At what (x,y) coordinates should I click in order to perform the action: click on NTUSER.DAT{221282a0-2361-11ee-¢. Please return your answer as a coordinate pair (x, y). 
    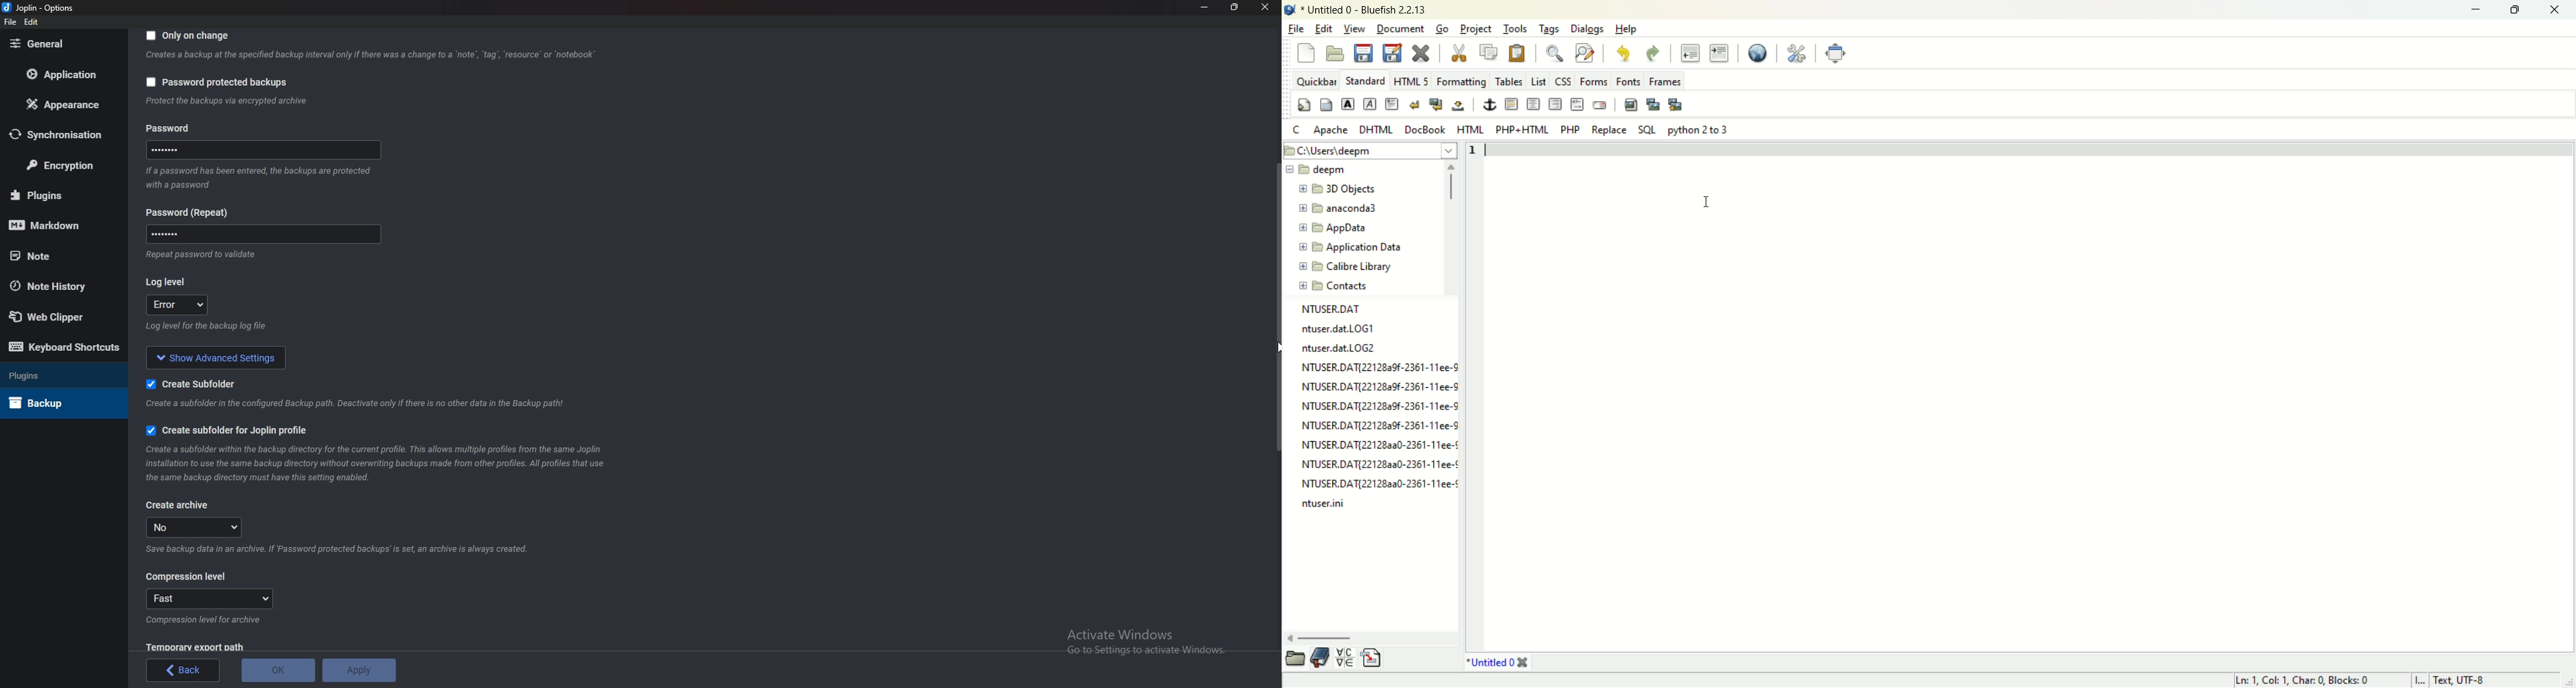
    Looking at the image, I should click on (1380, 482).